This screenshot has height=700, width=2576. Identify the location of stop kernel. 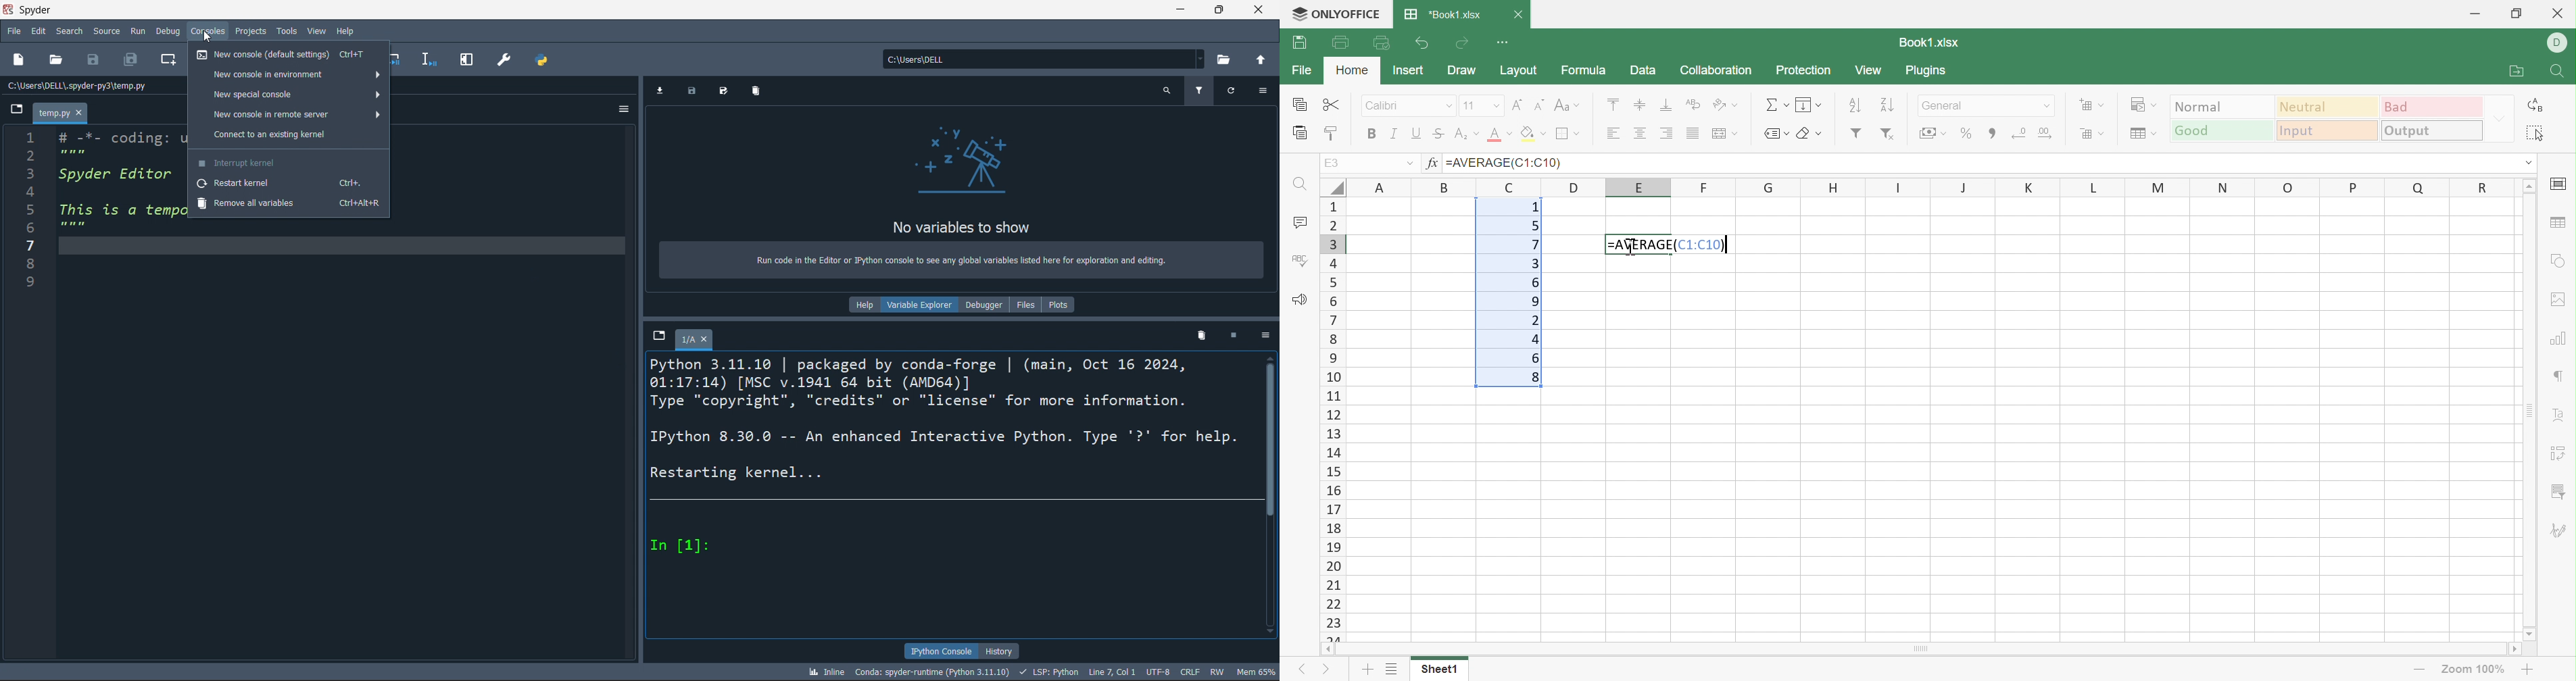
(1237, 336).